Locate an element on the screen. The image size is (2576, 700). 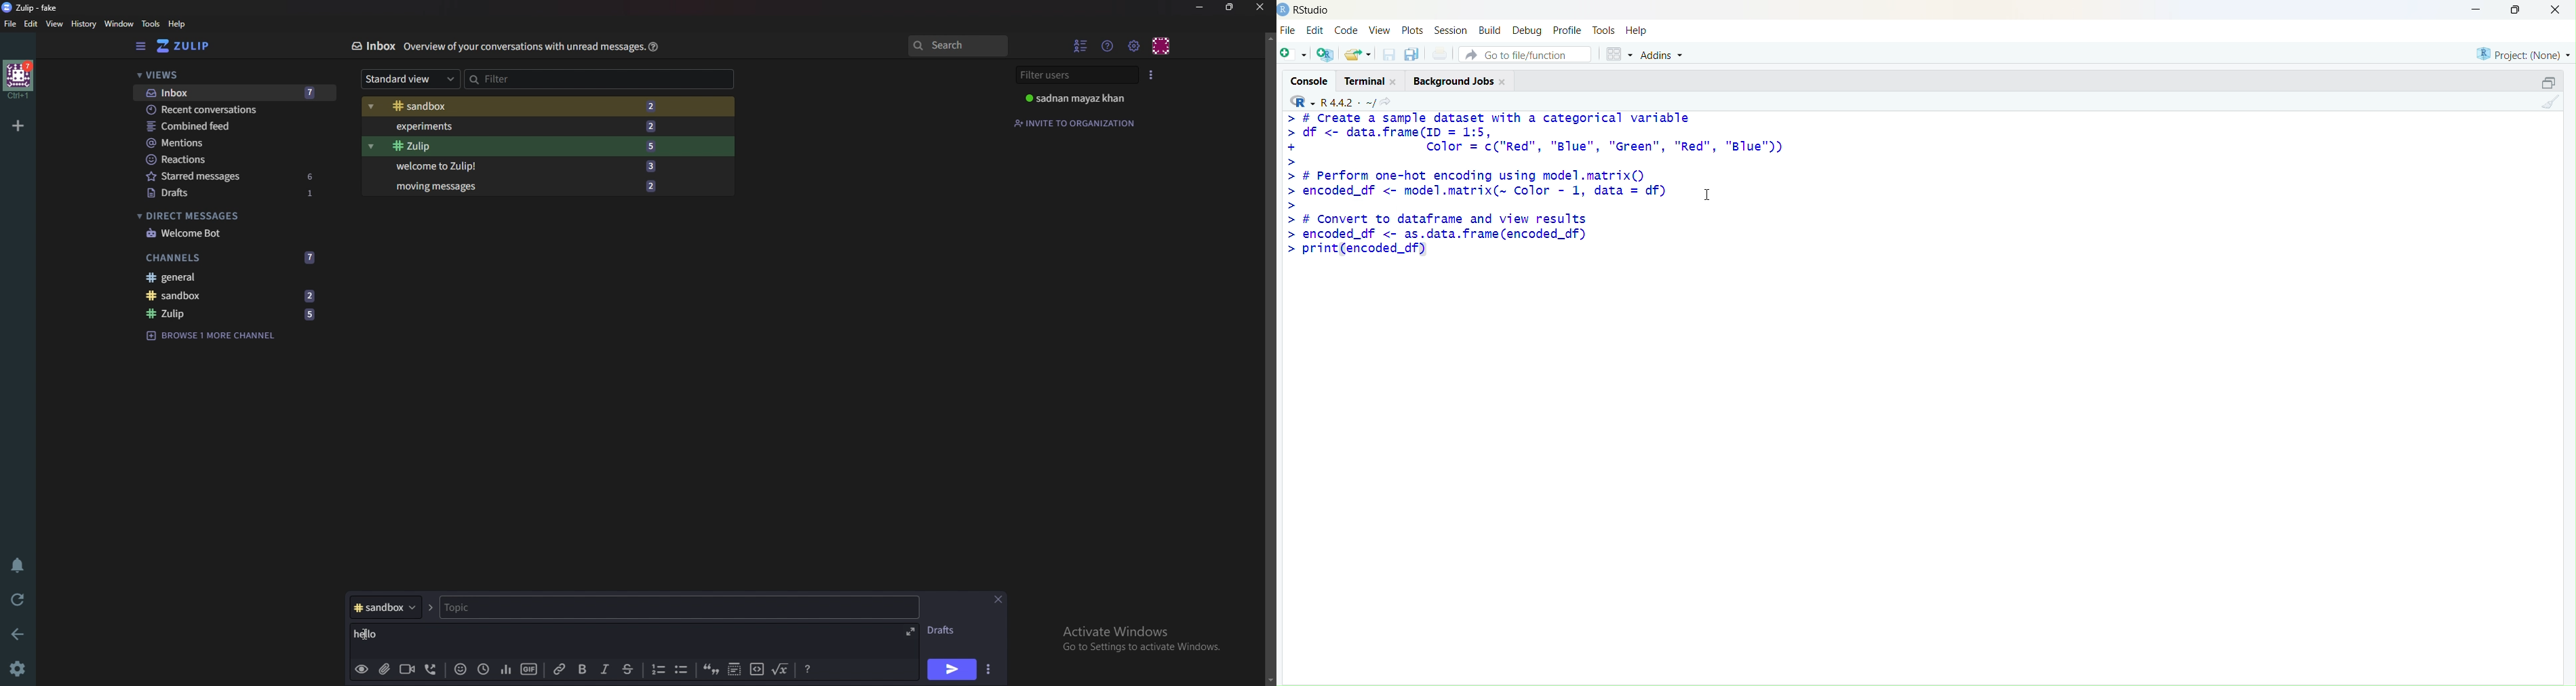
main menu is located at coordinates (1135, 45).